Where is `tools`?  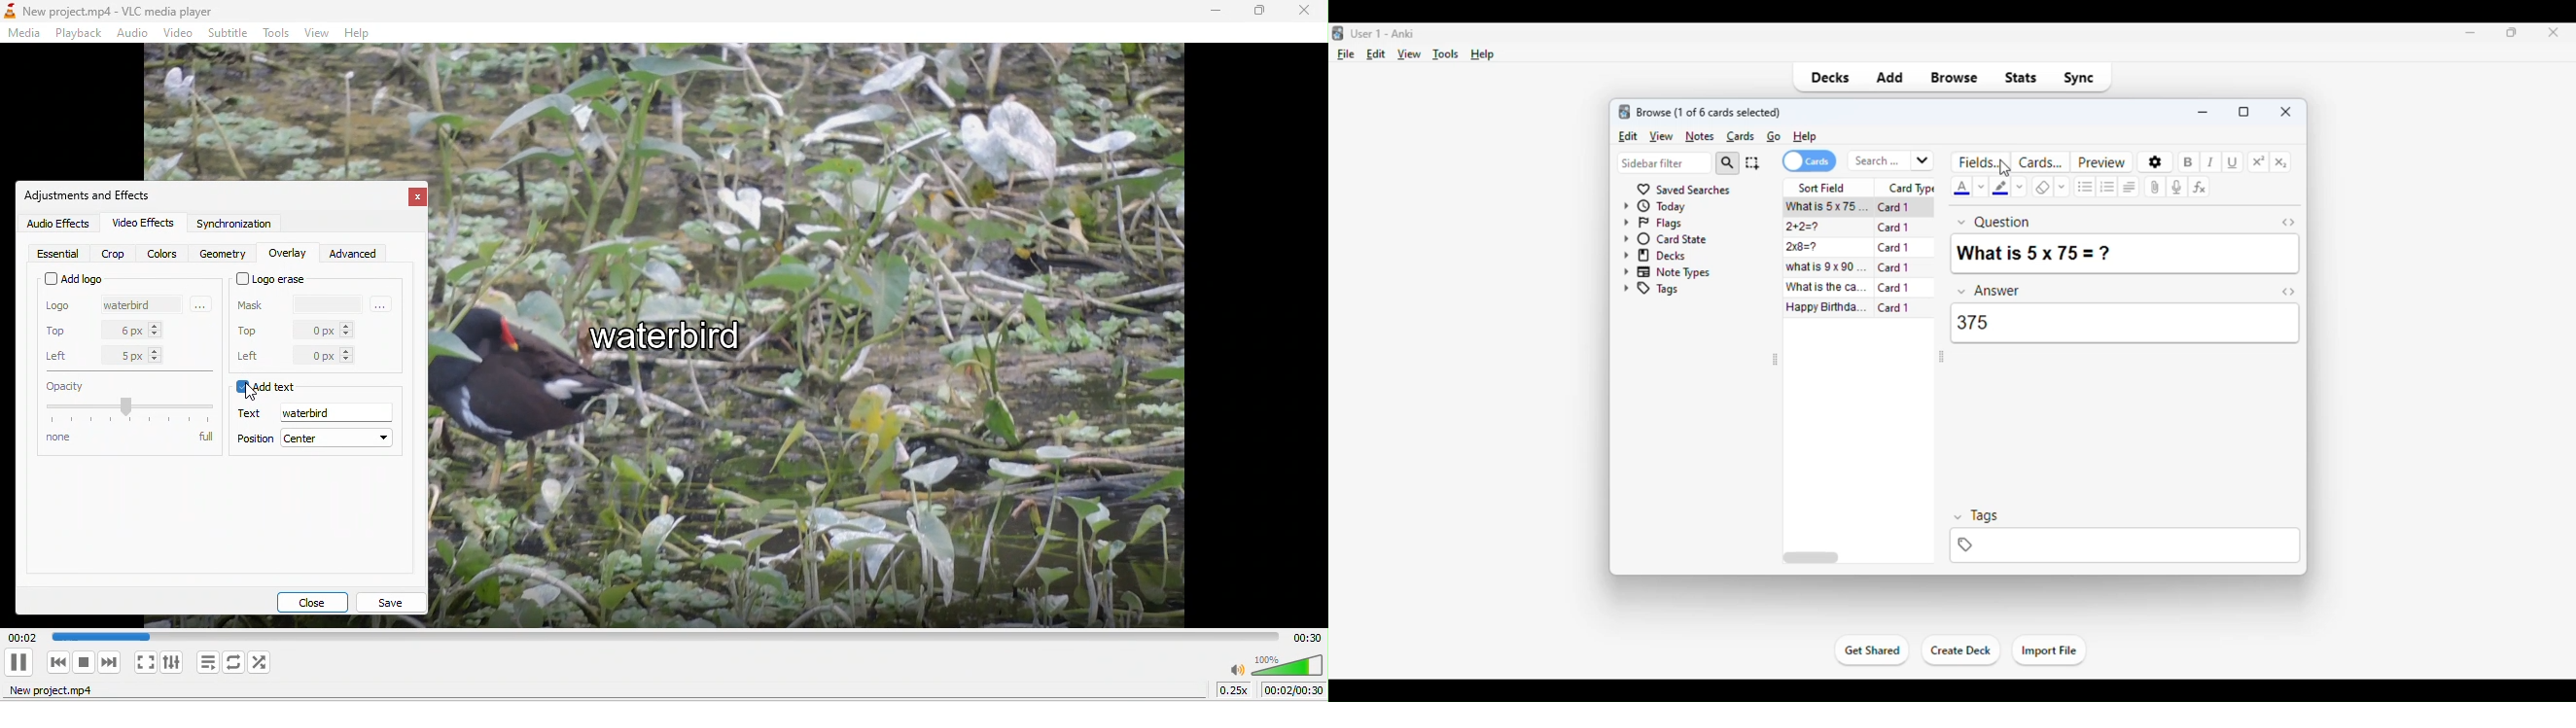
tools is located at coordinates (1447, 55).